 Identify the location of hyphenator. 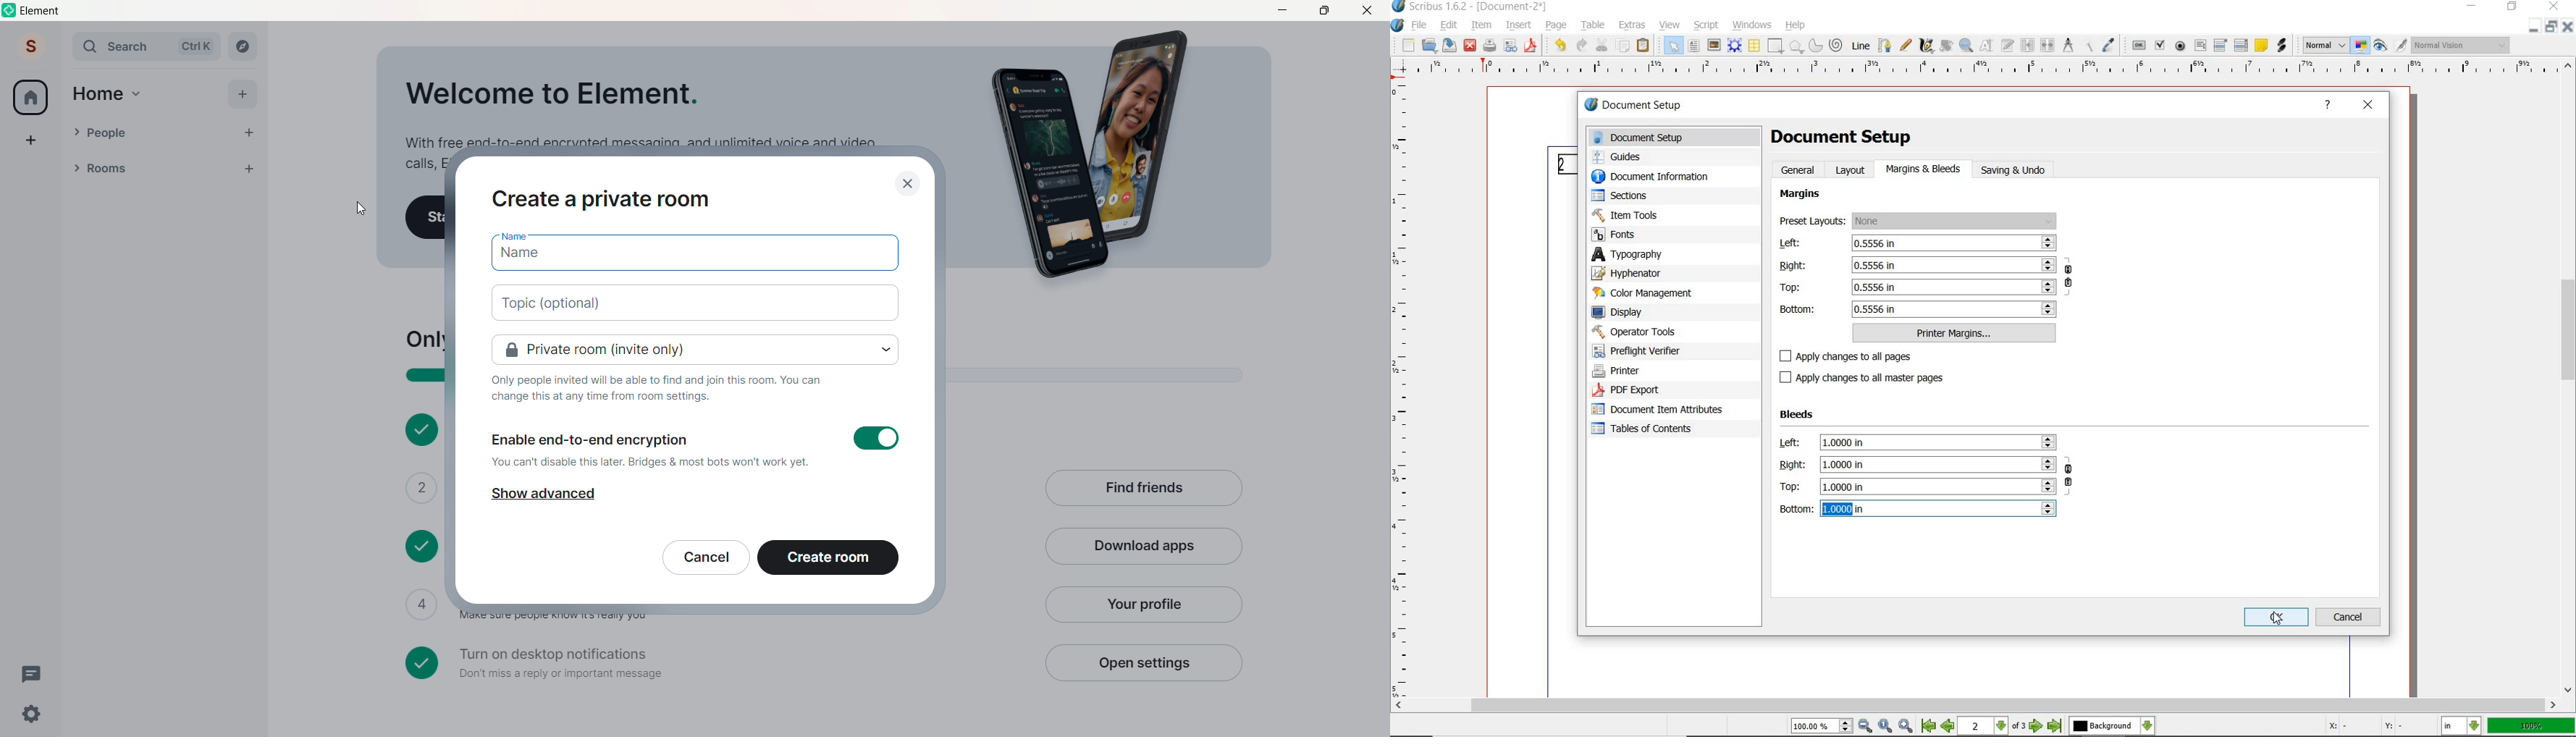
(1632, 275).